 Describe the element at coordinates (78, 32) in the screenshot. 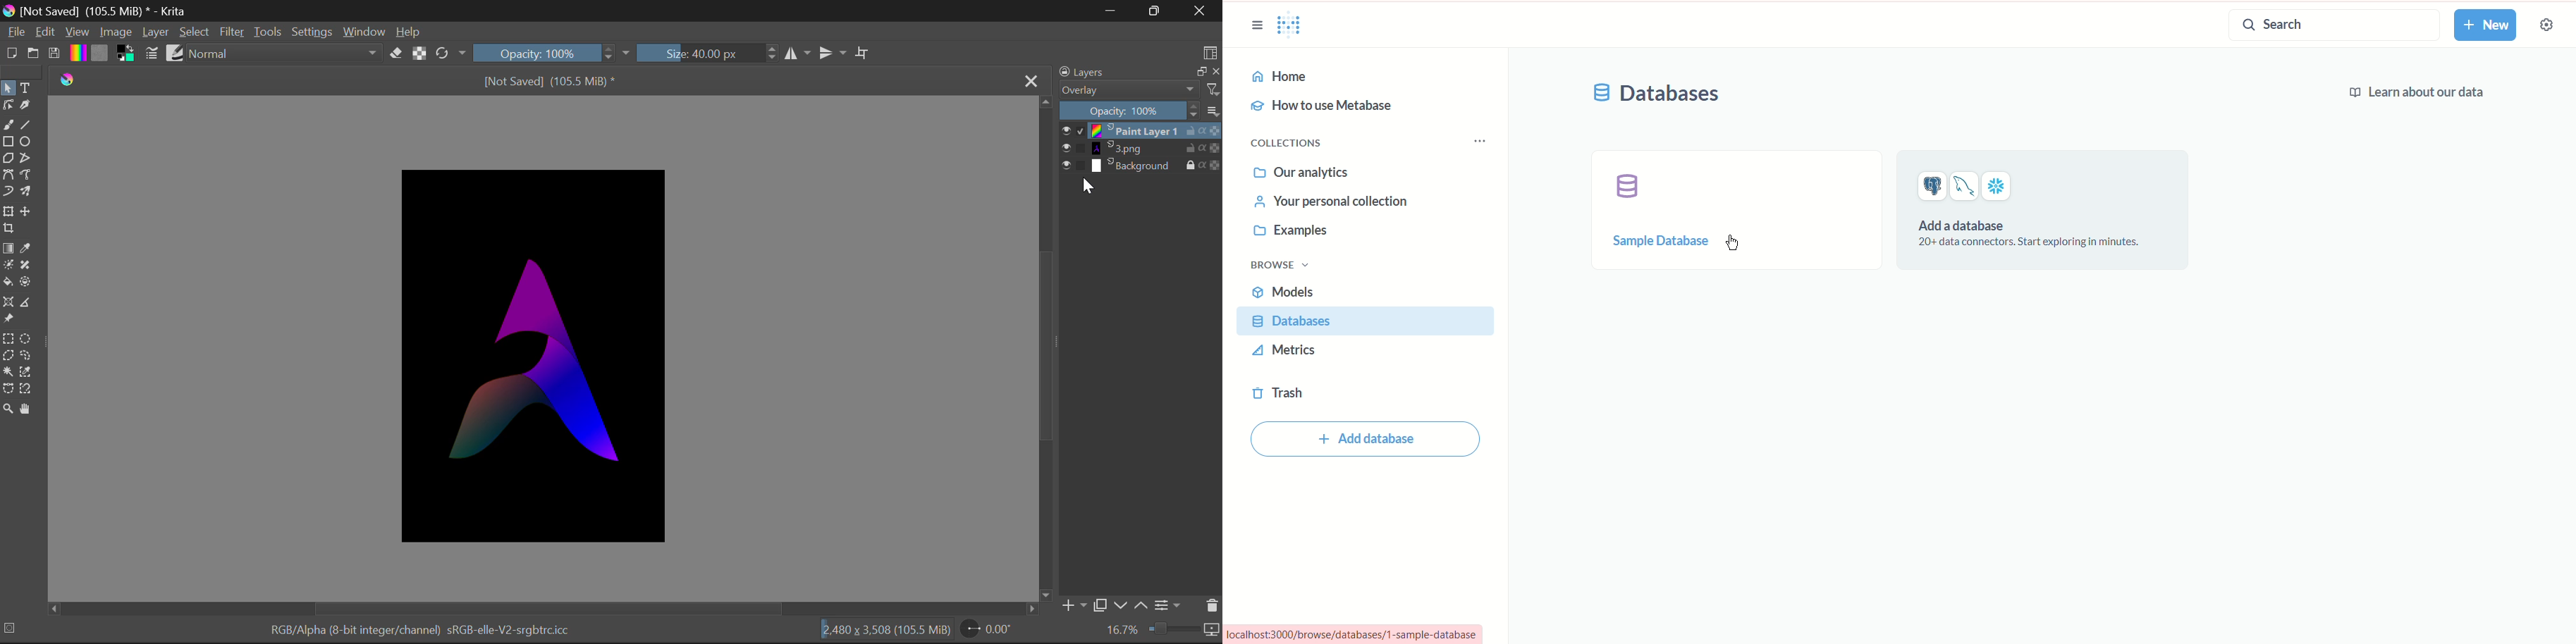

I see `View` at that location.